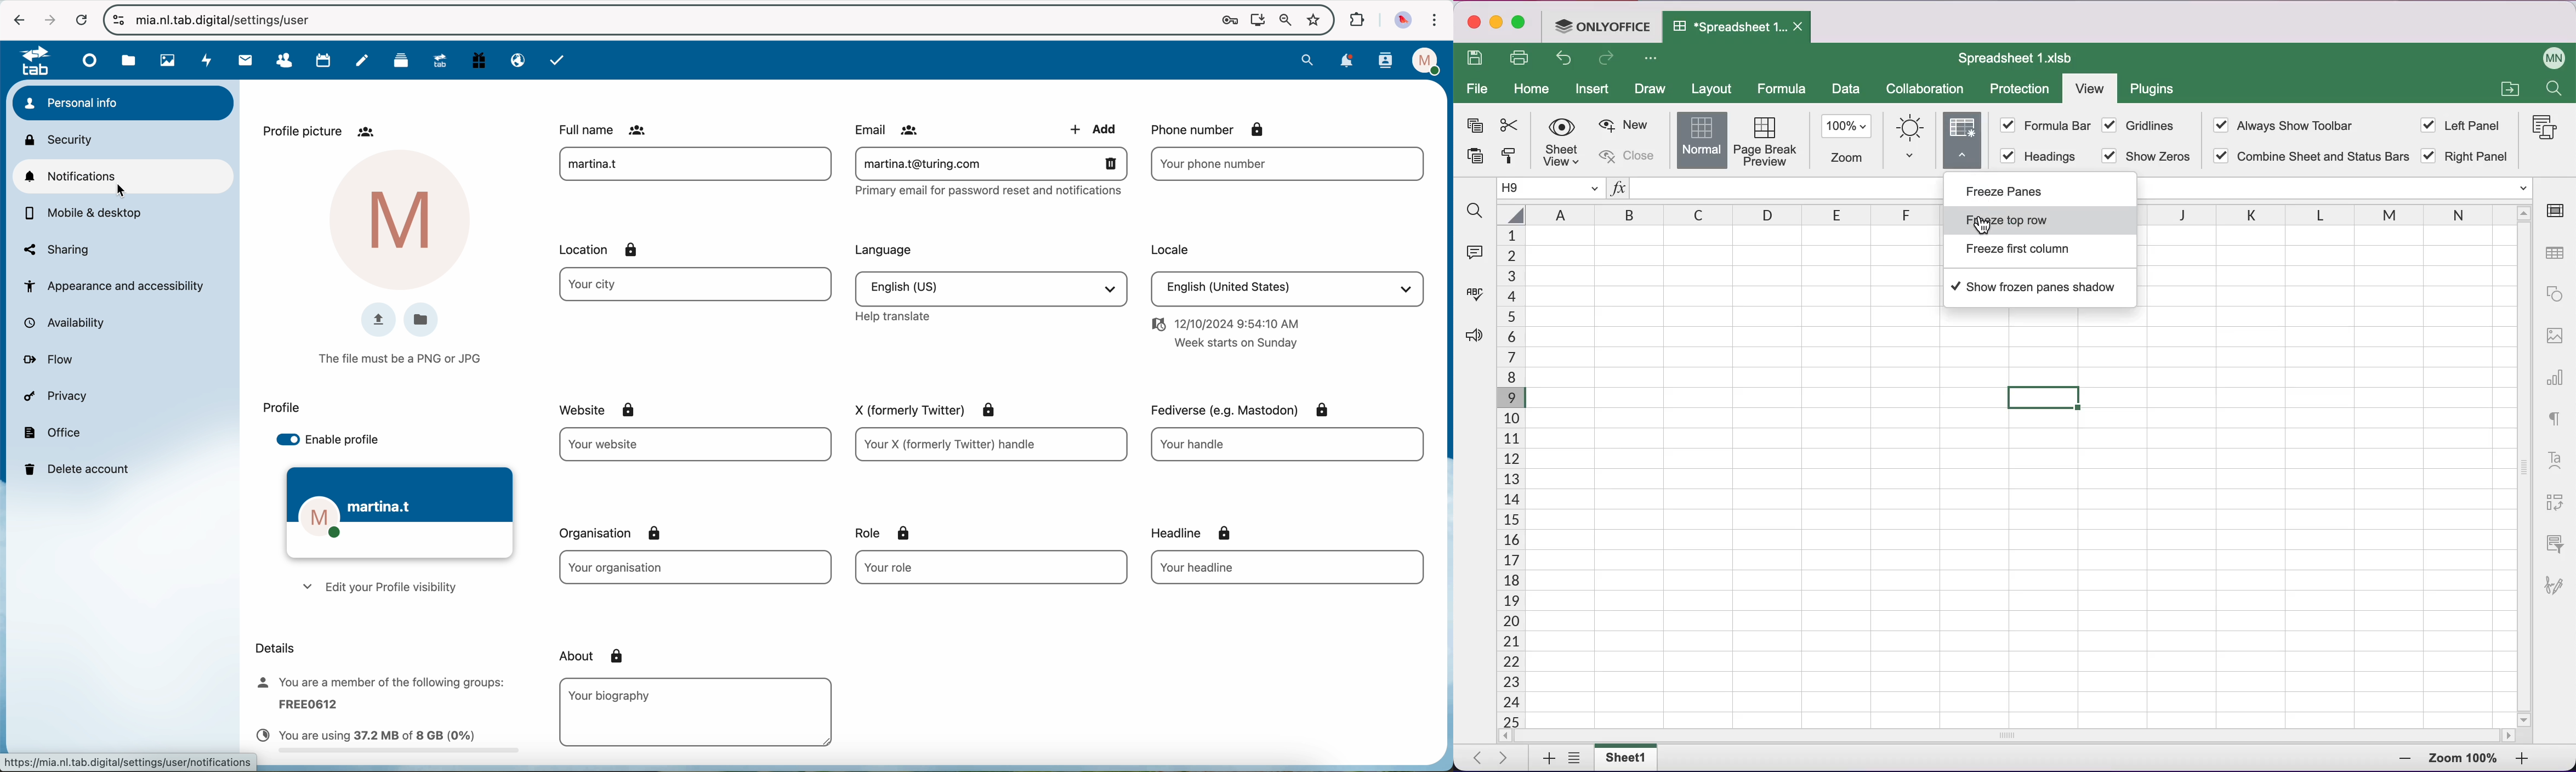 The image size is (2576, 784). Describe the element at coordinates (46, 18) in the screenshot. I see `navigate foward` at that location.